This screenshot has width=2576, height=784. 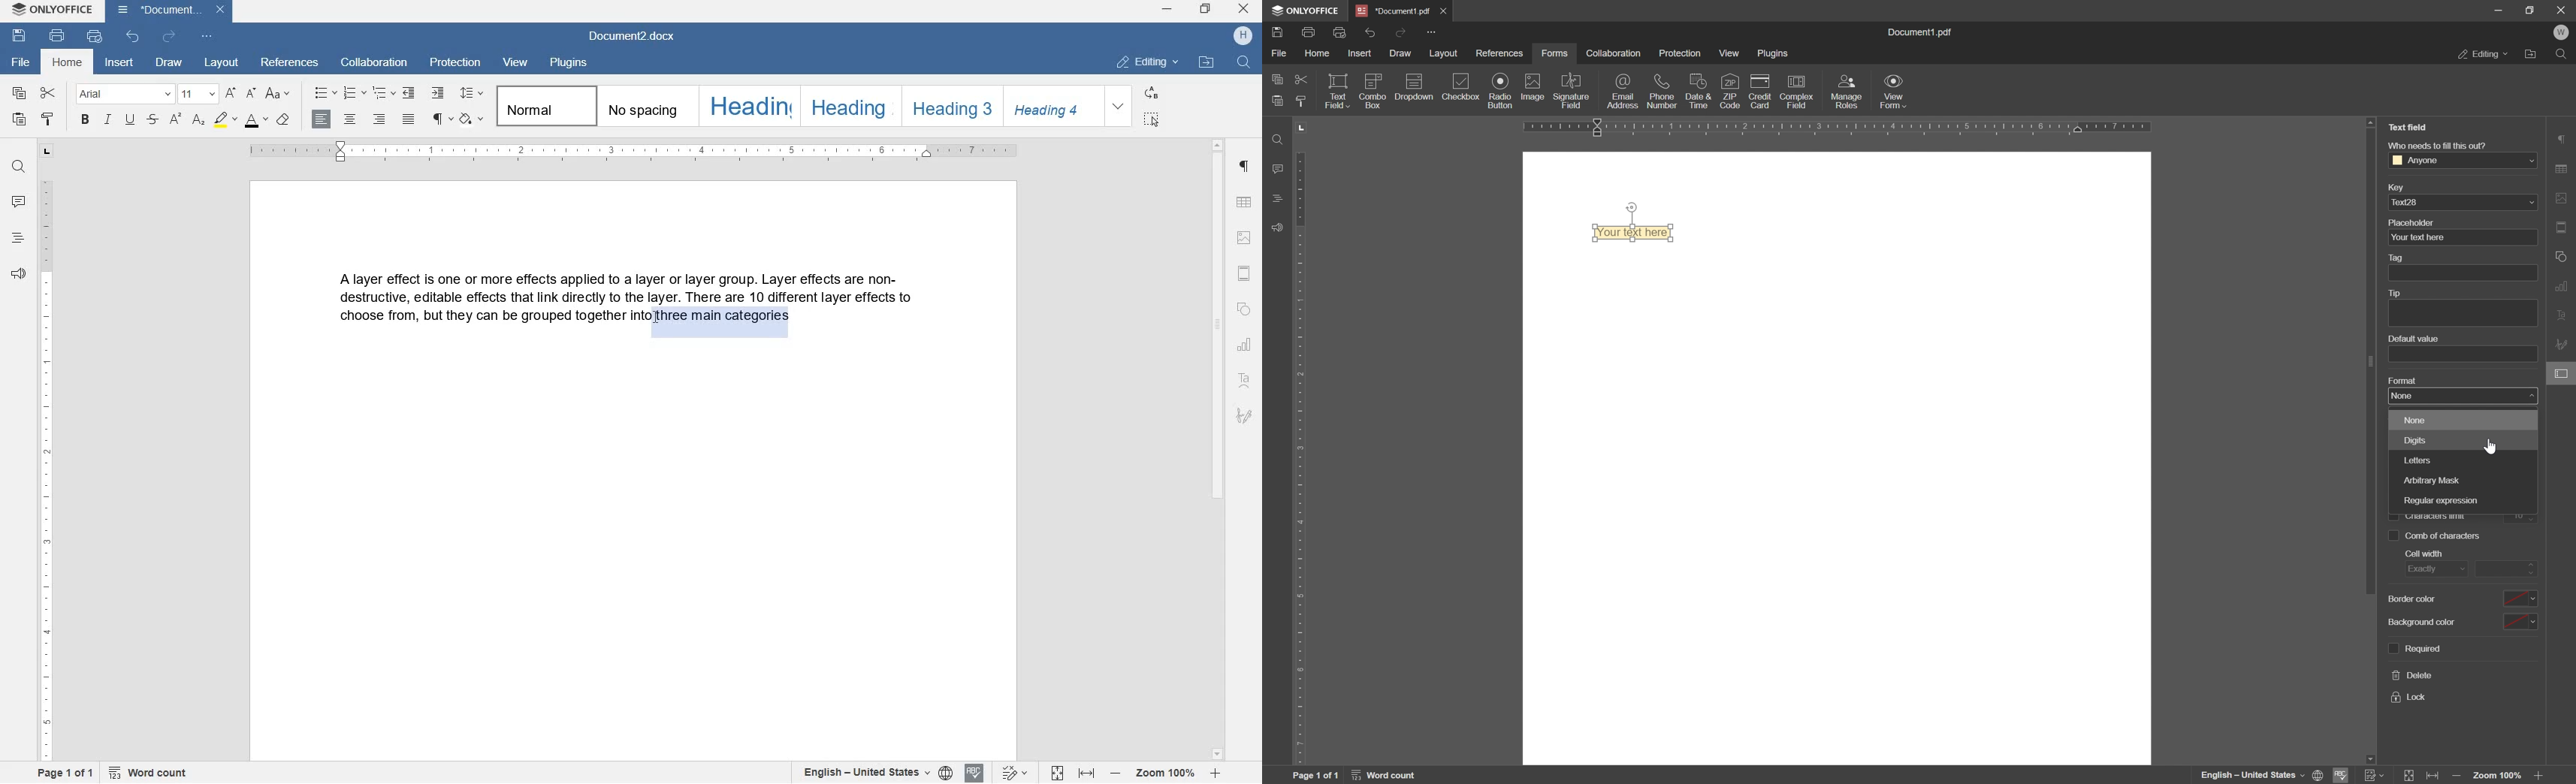 I want to click on chart , so click(x=1247, y=346).